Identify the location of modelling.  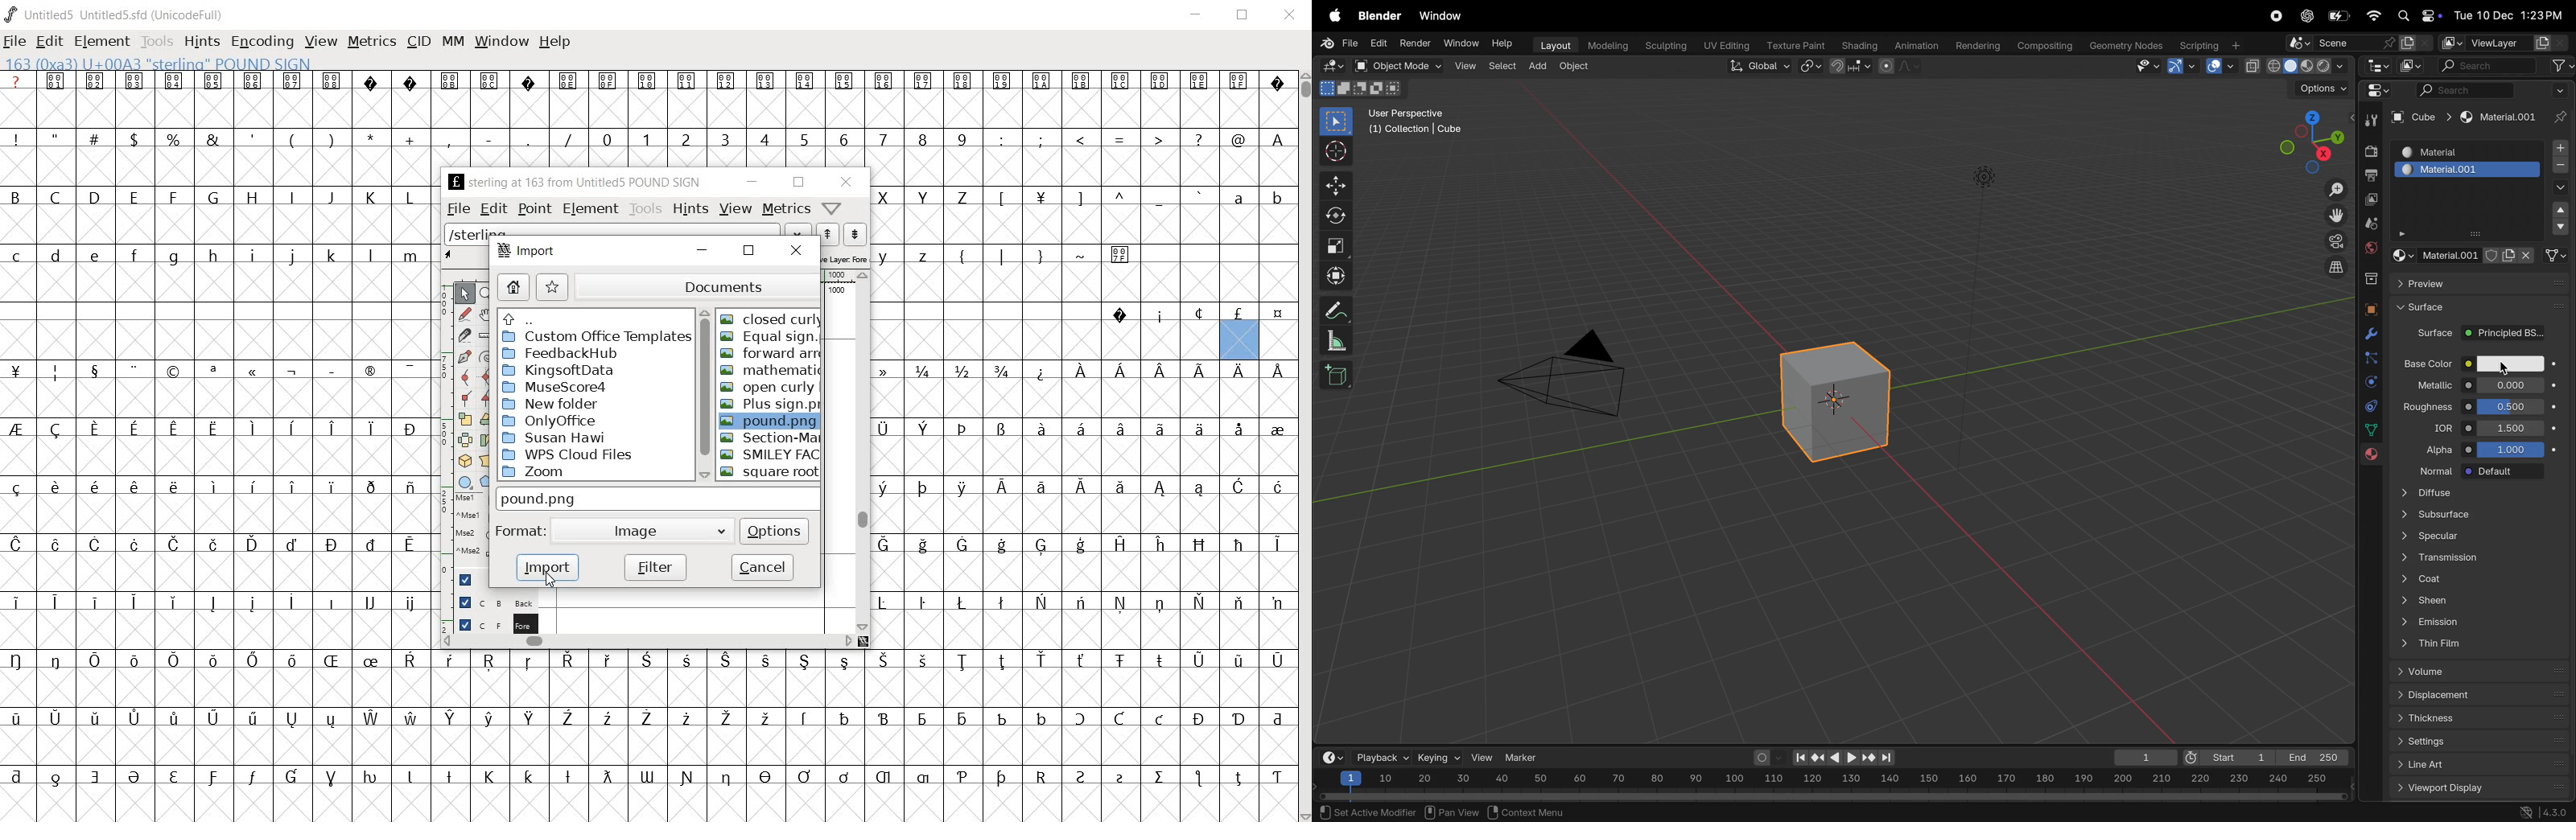
(1607, 44).